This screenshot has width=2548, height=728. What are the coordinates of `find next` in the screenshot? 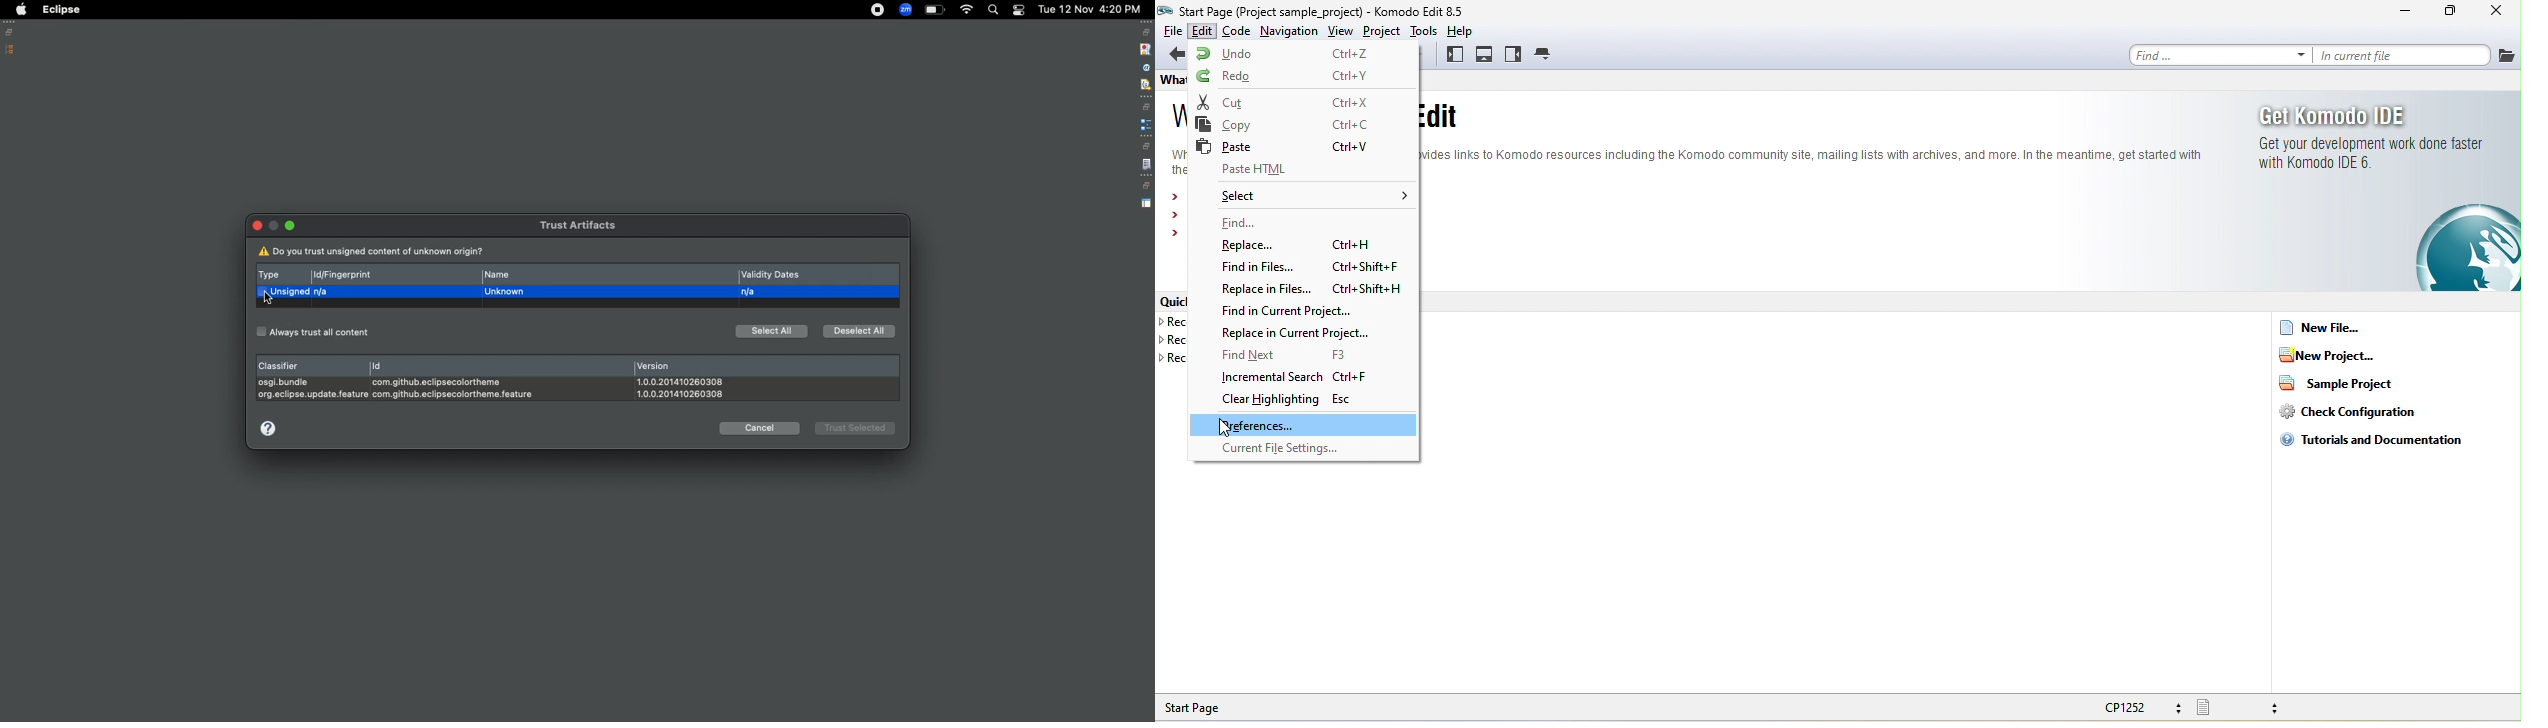 It's located at (1304, 355).